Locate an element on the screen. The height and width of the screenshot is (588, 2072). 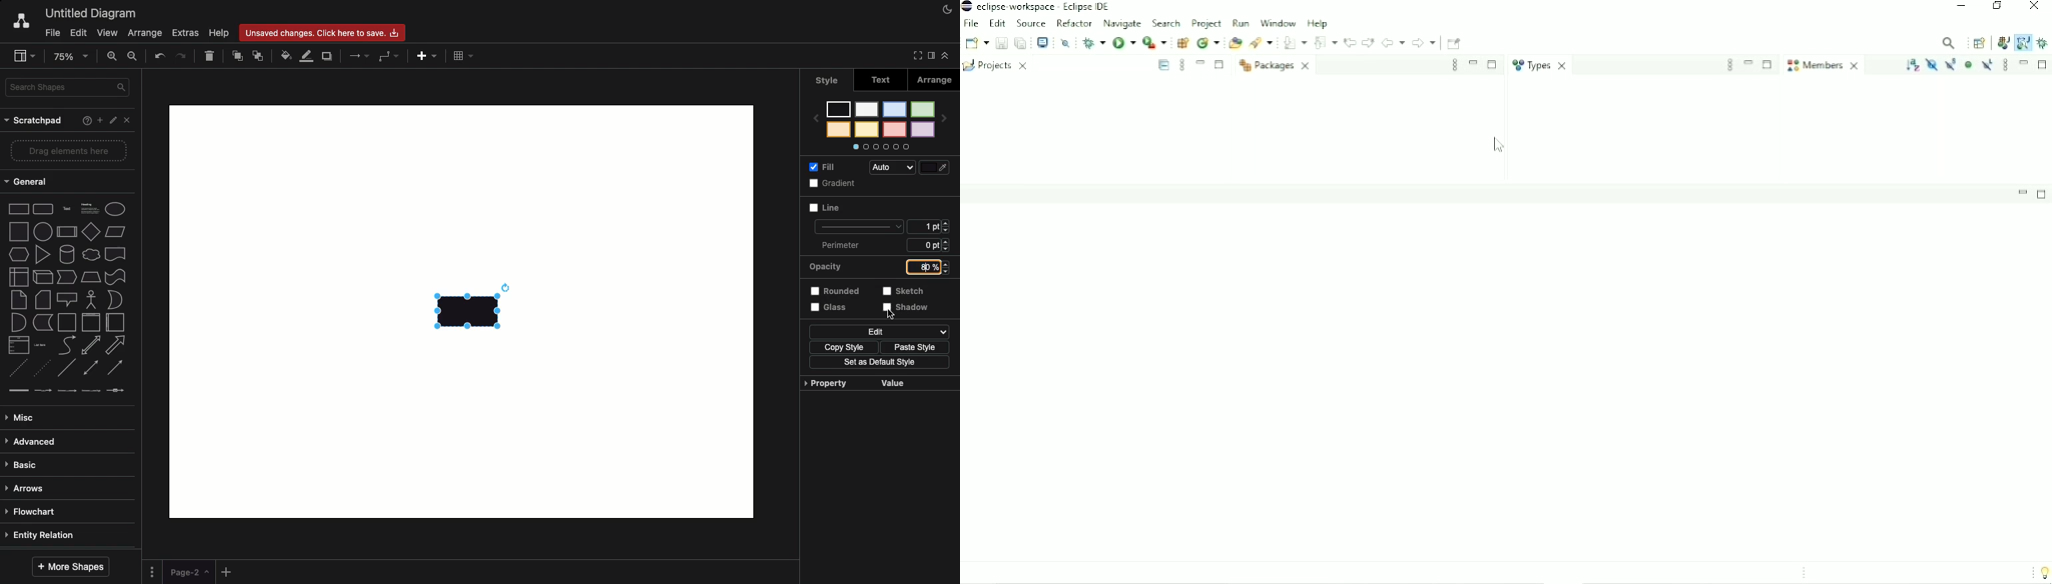
Refractor is located at coordinates (1075, 22).